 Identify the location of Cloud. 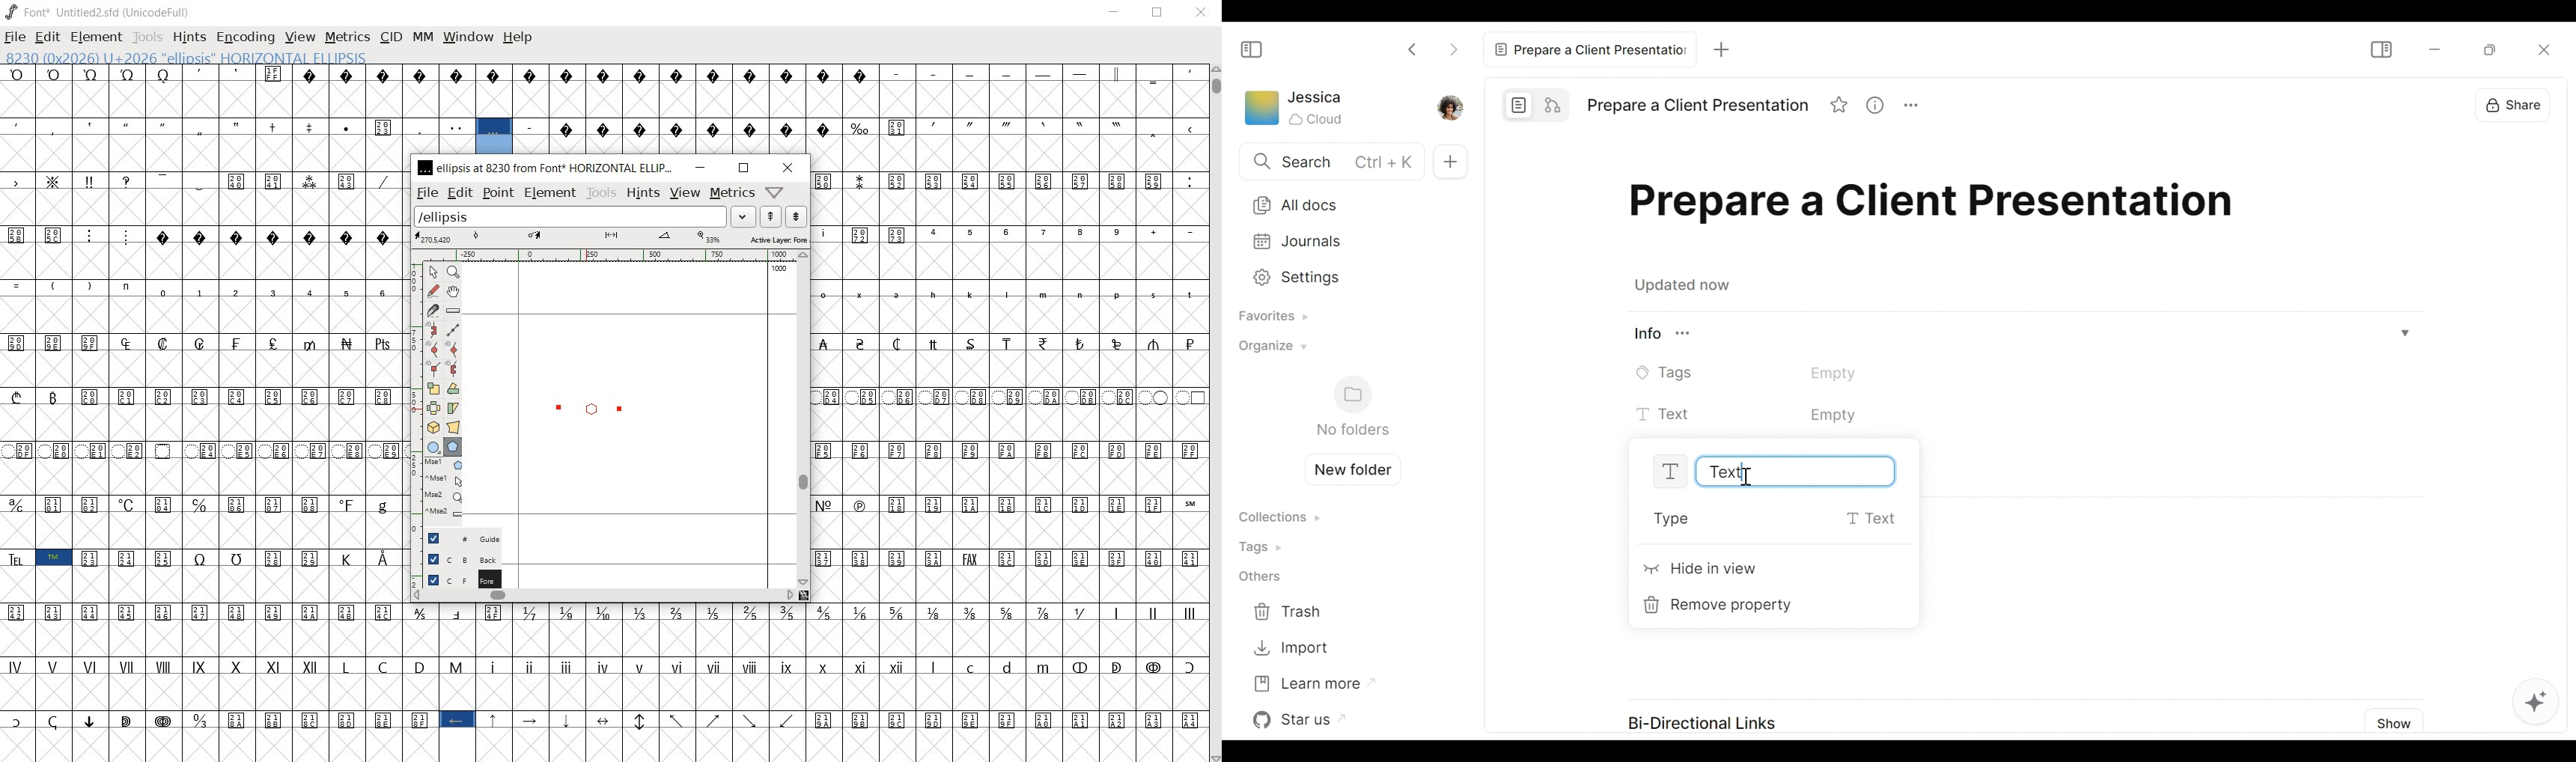
(1318, 119).